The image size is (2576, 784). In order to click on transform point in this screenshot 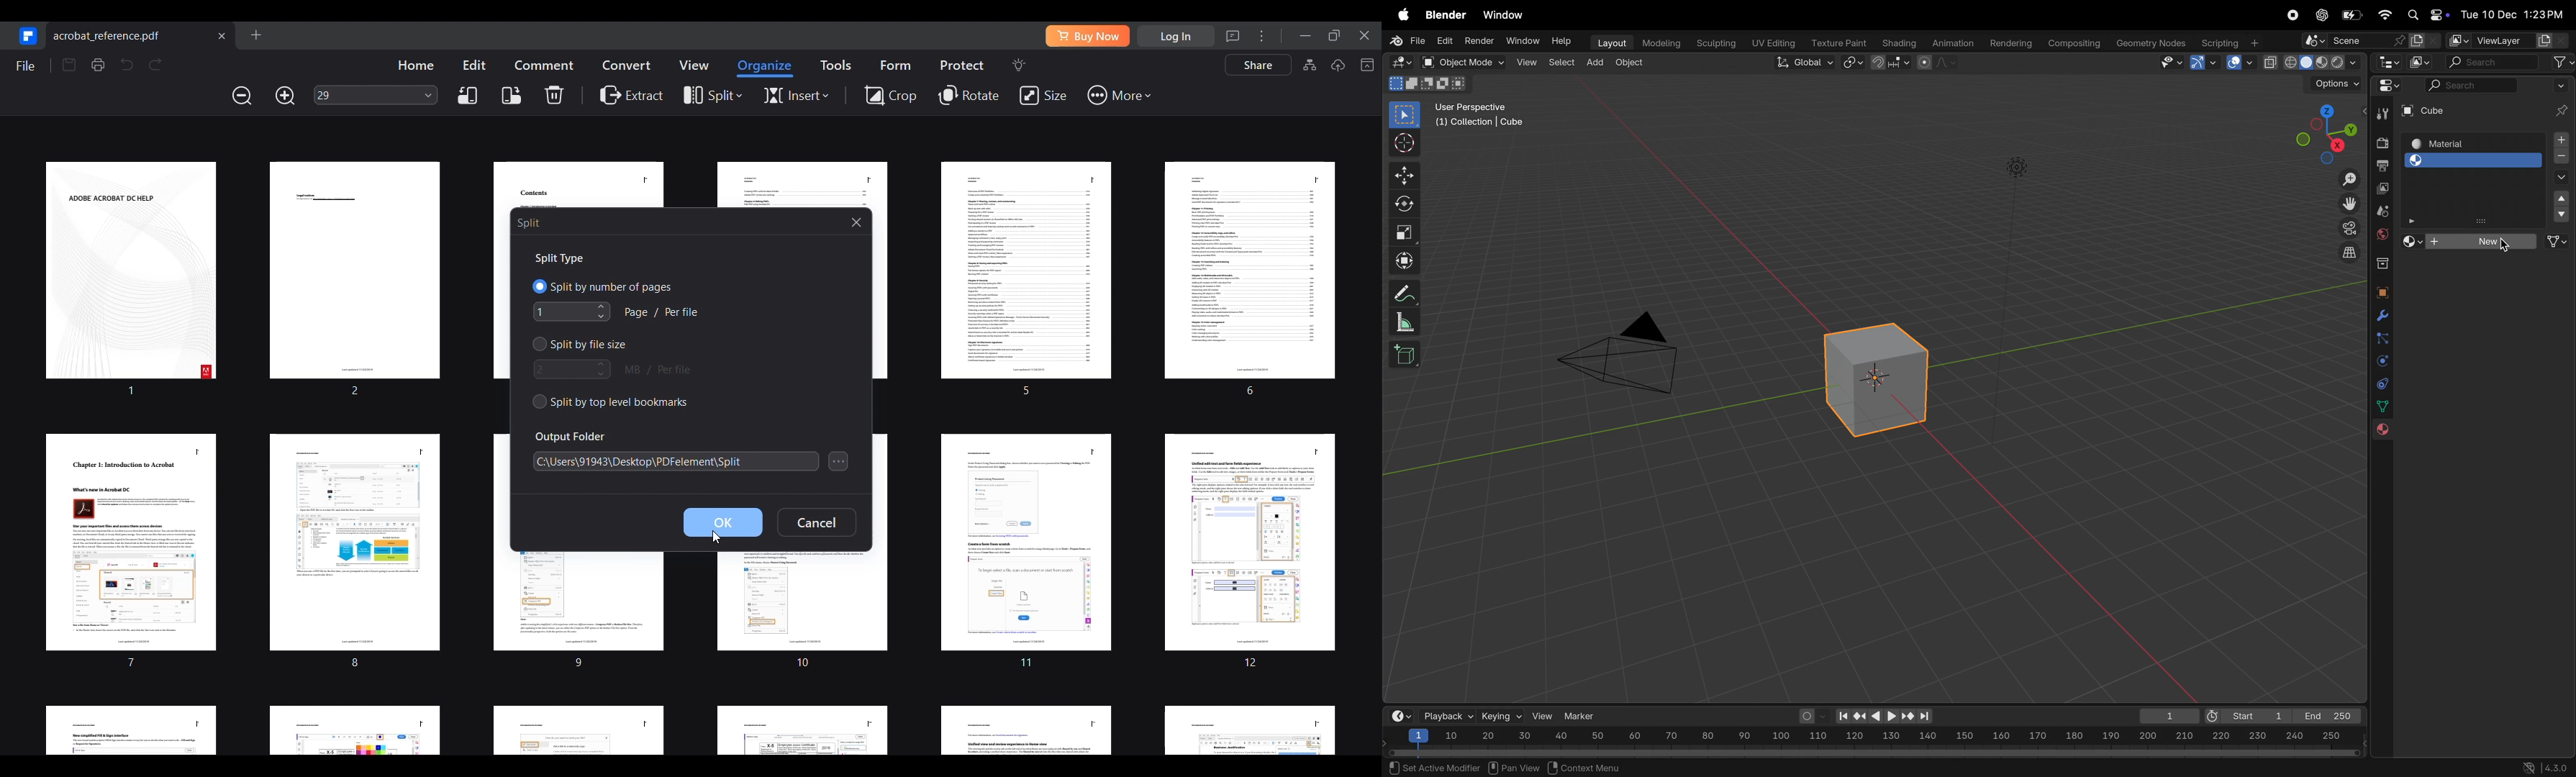, I will do `click(1892, 63)`.